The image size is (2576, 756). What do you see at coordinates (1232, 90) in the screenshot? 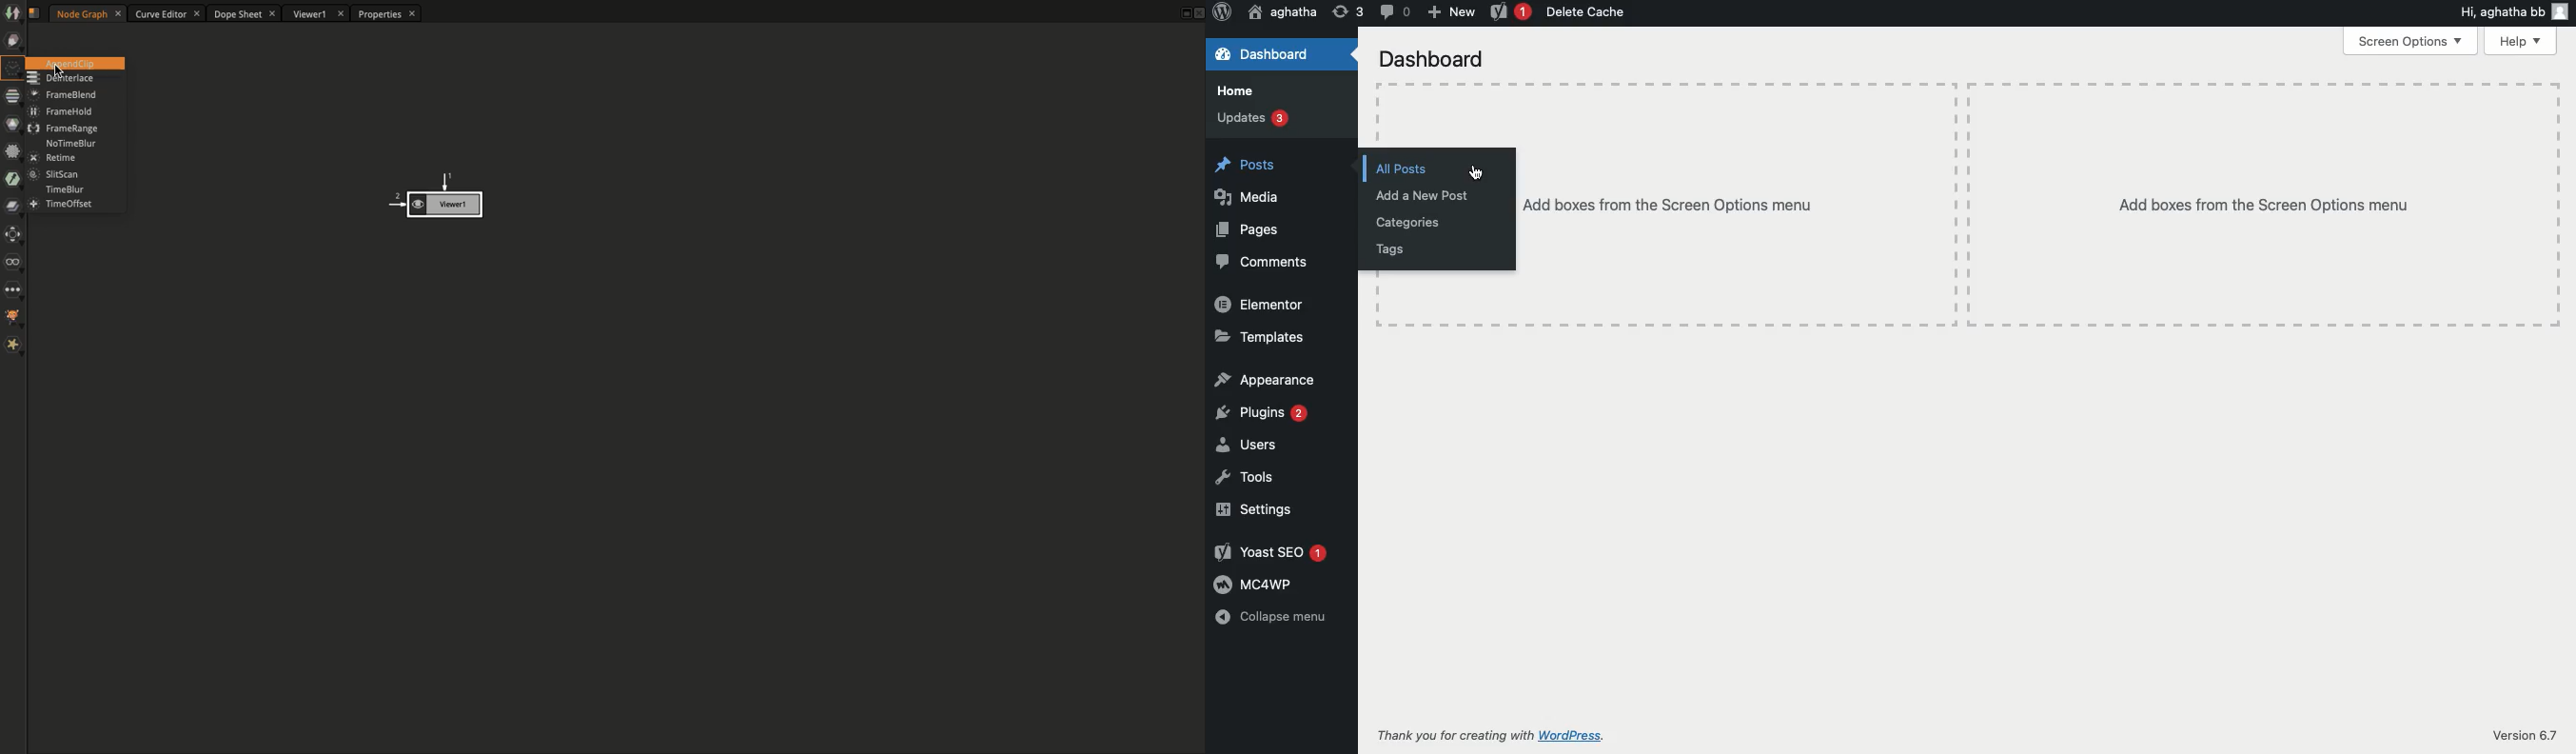
I see `Home` at bounding box center [1232, 90].